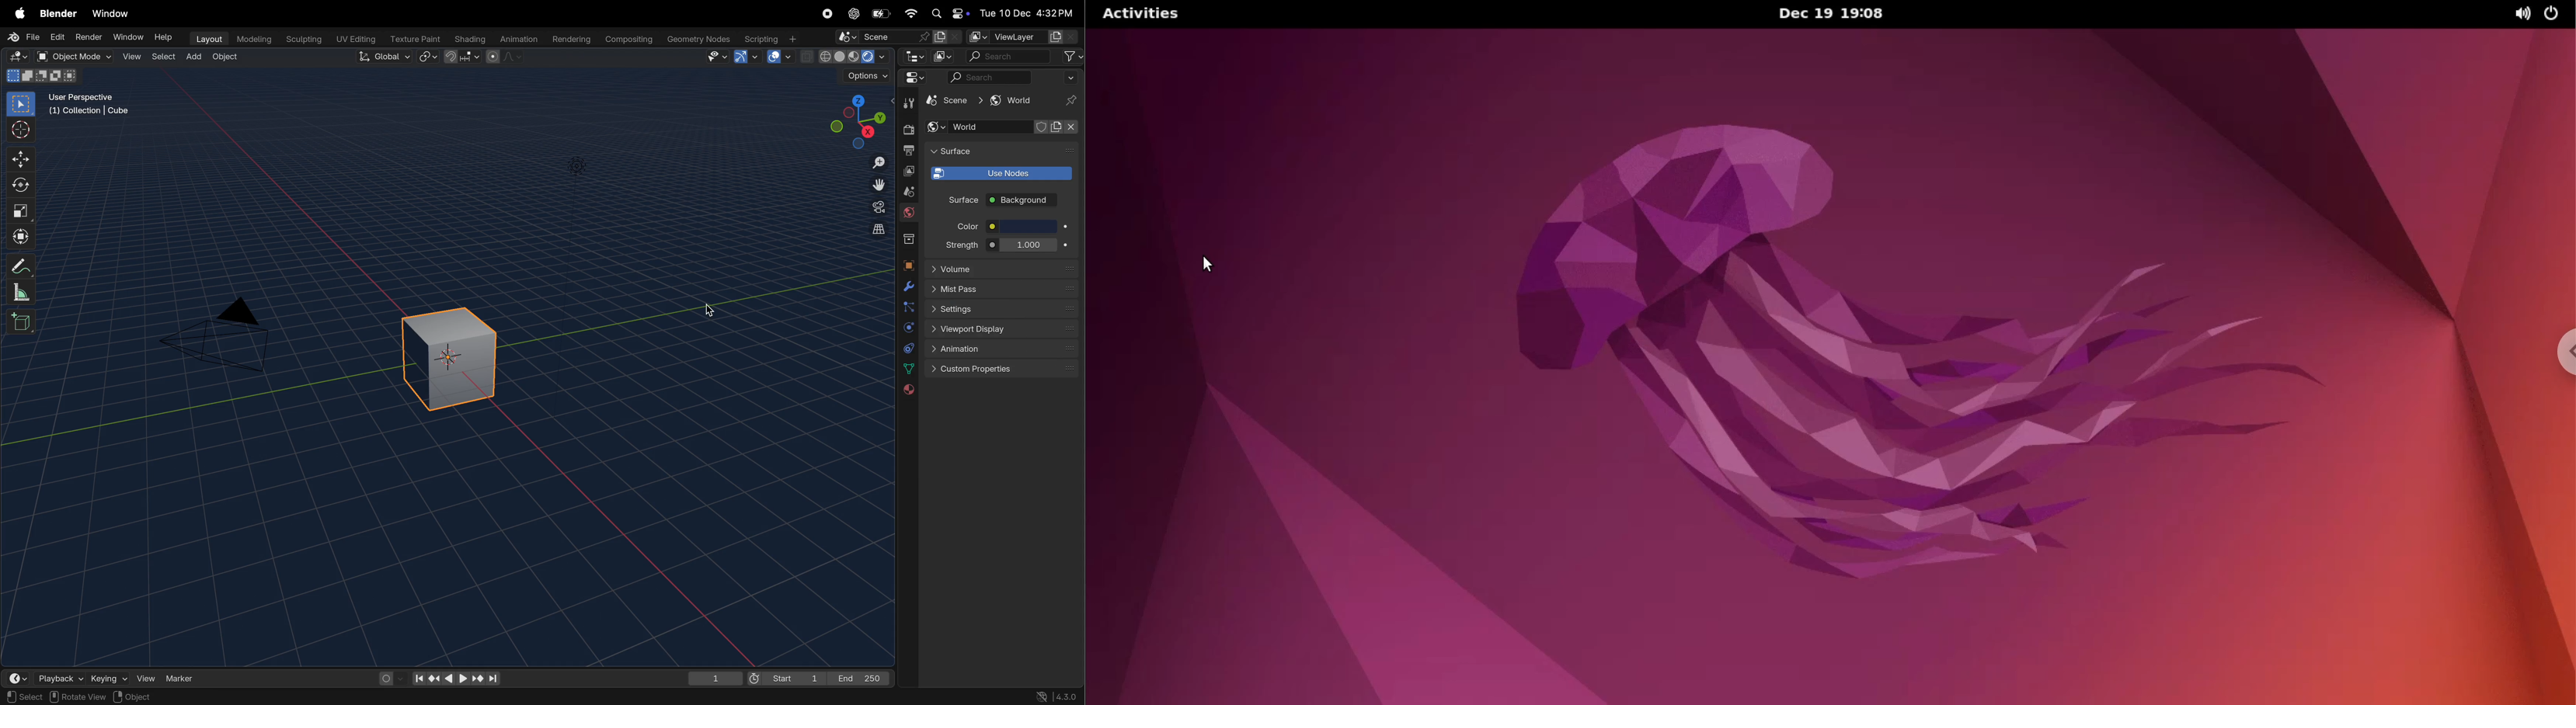  I want to click on chatgpt, so click(854, 13).